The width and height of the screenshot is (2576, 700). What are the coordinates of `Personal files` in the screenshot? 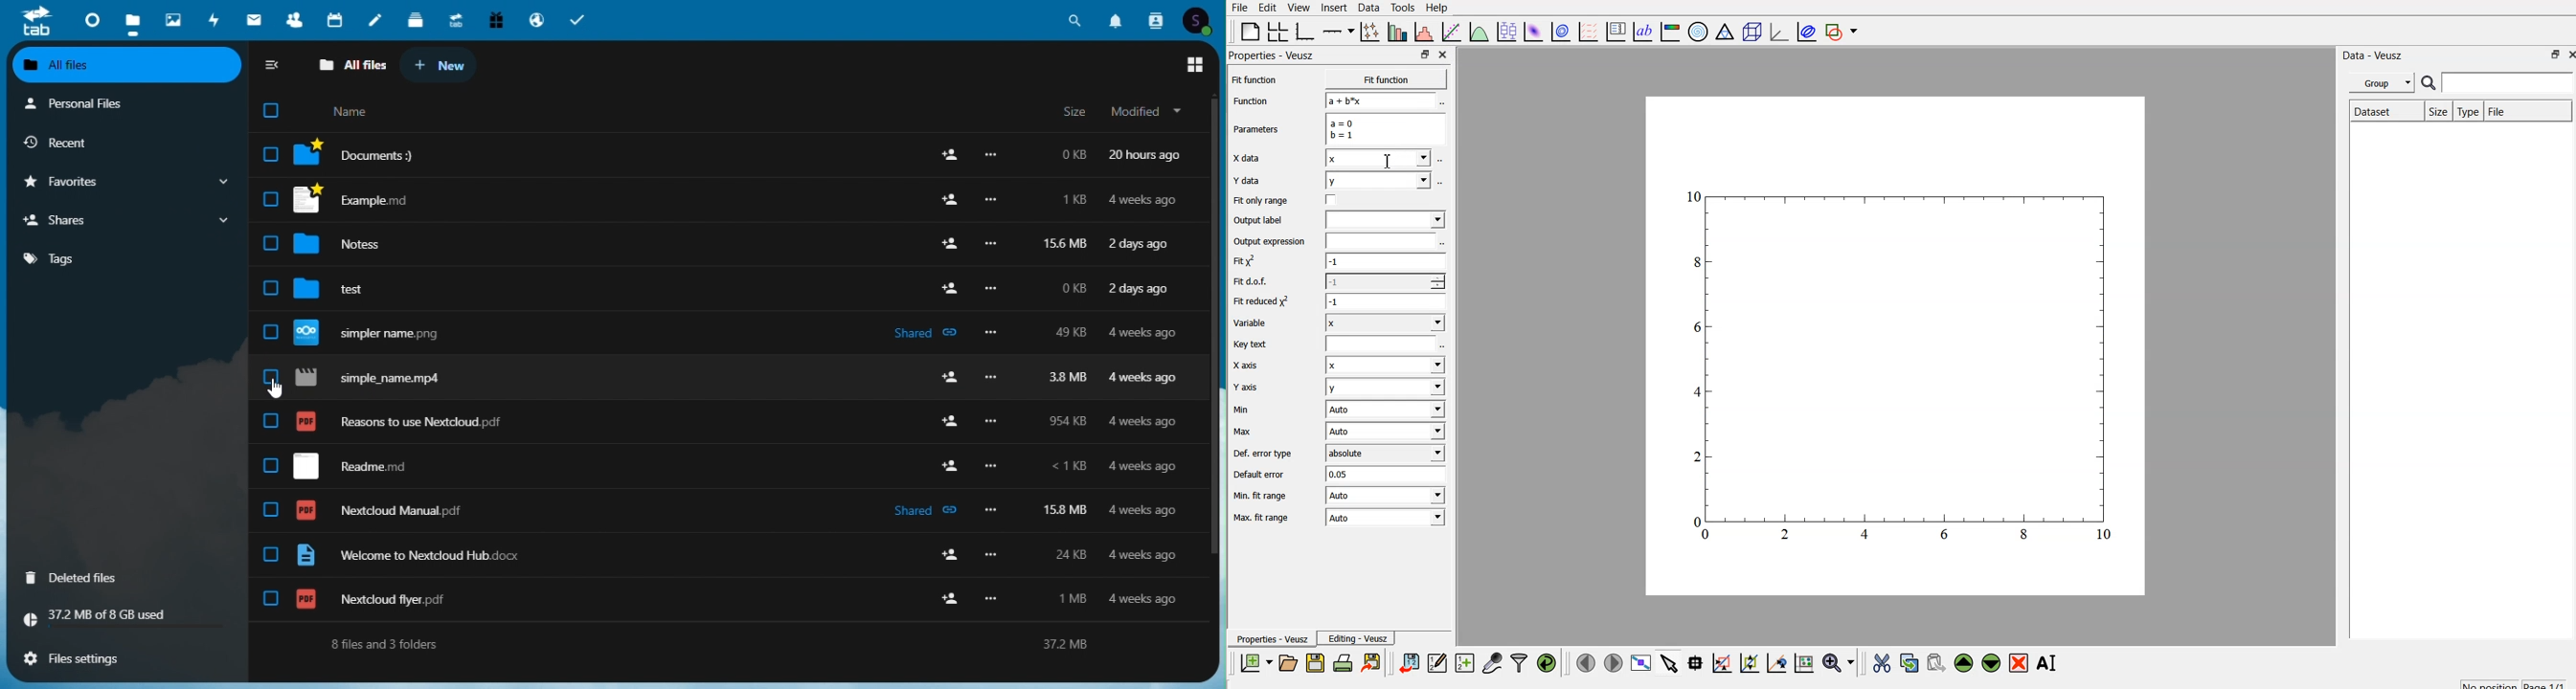 It's located at (122, 103).